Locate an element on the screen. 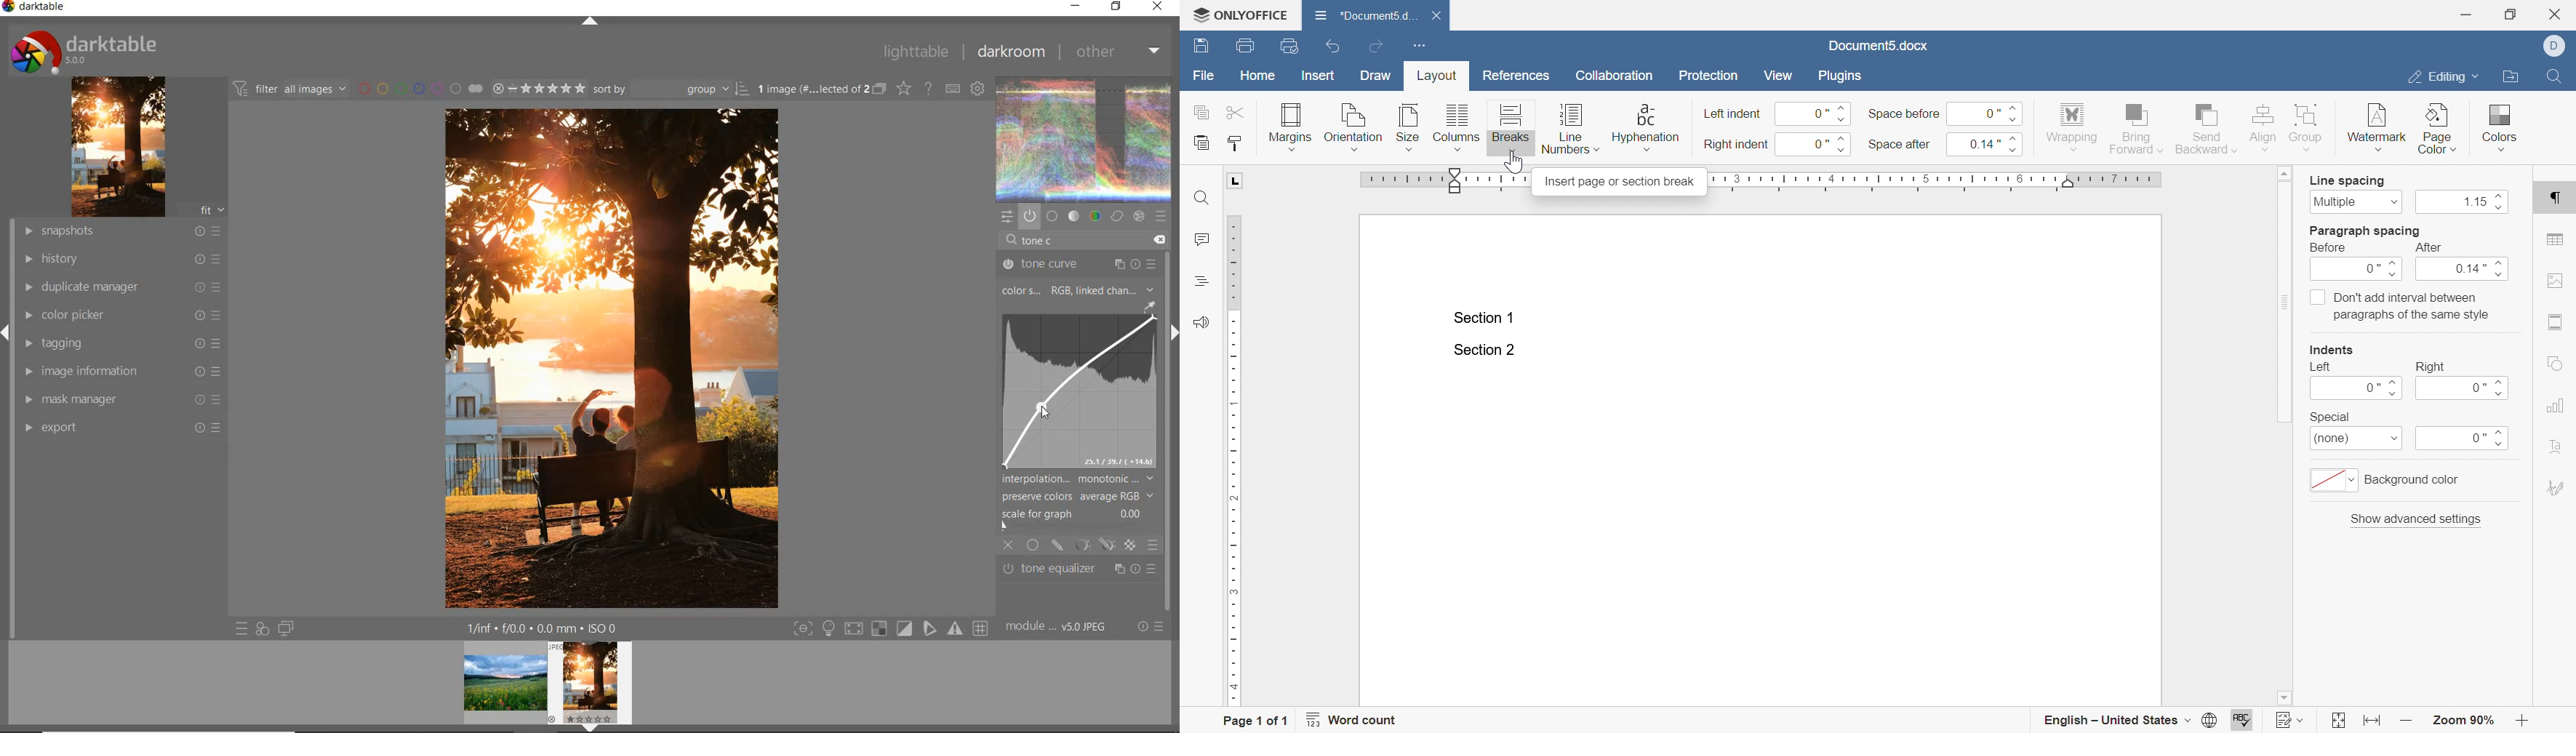  selected Image range rating is located at coordinates (539, 90).